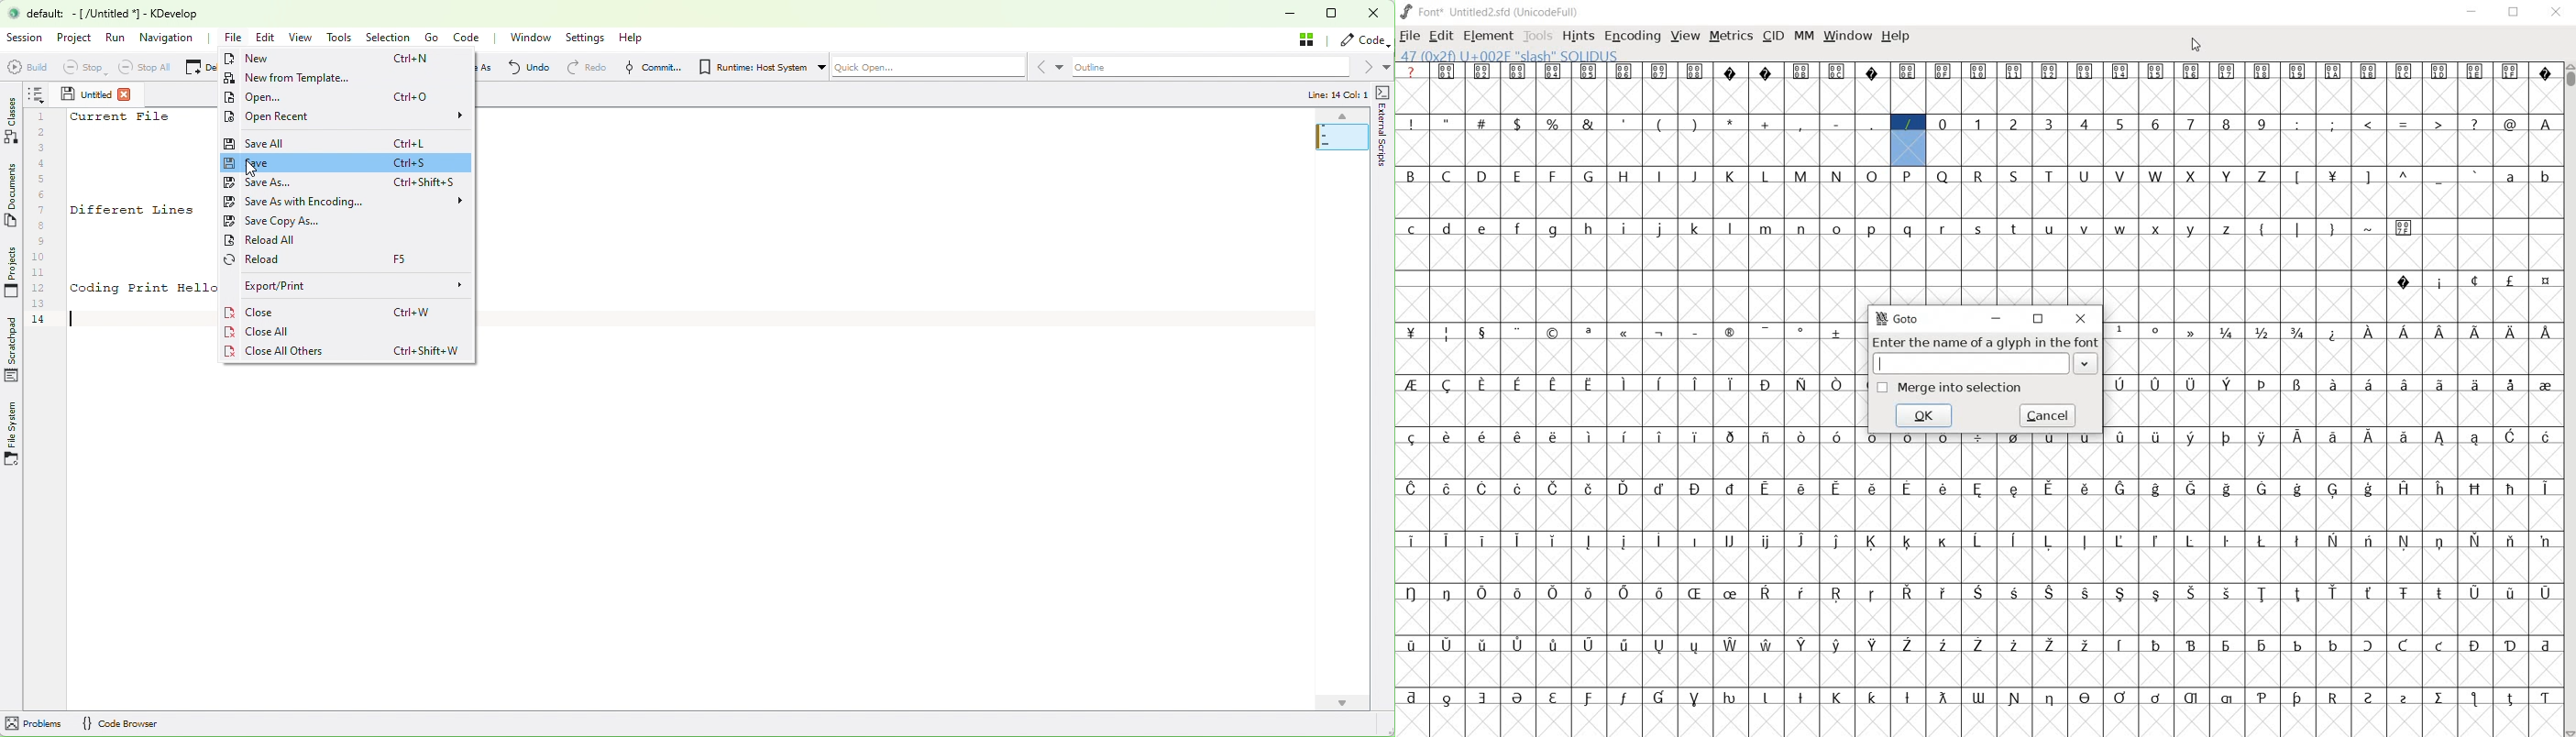  I want to click on glyph, so click(2546, 387).